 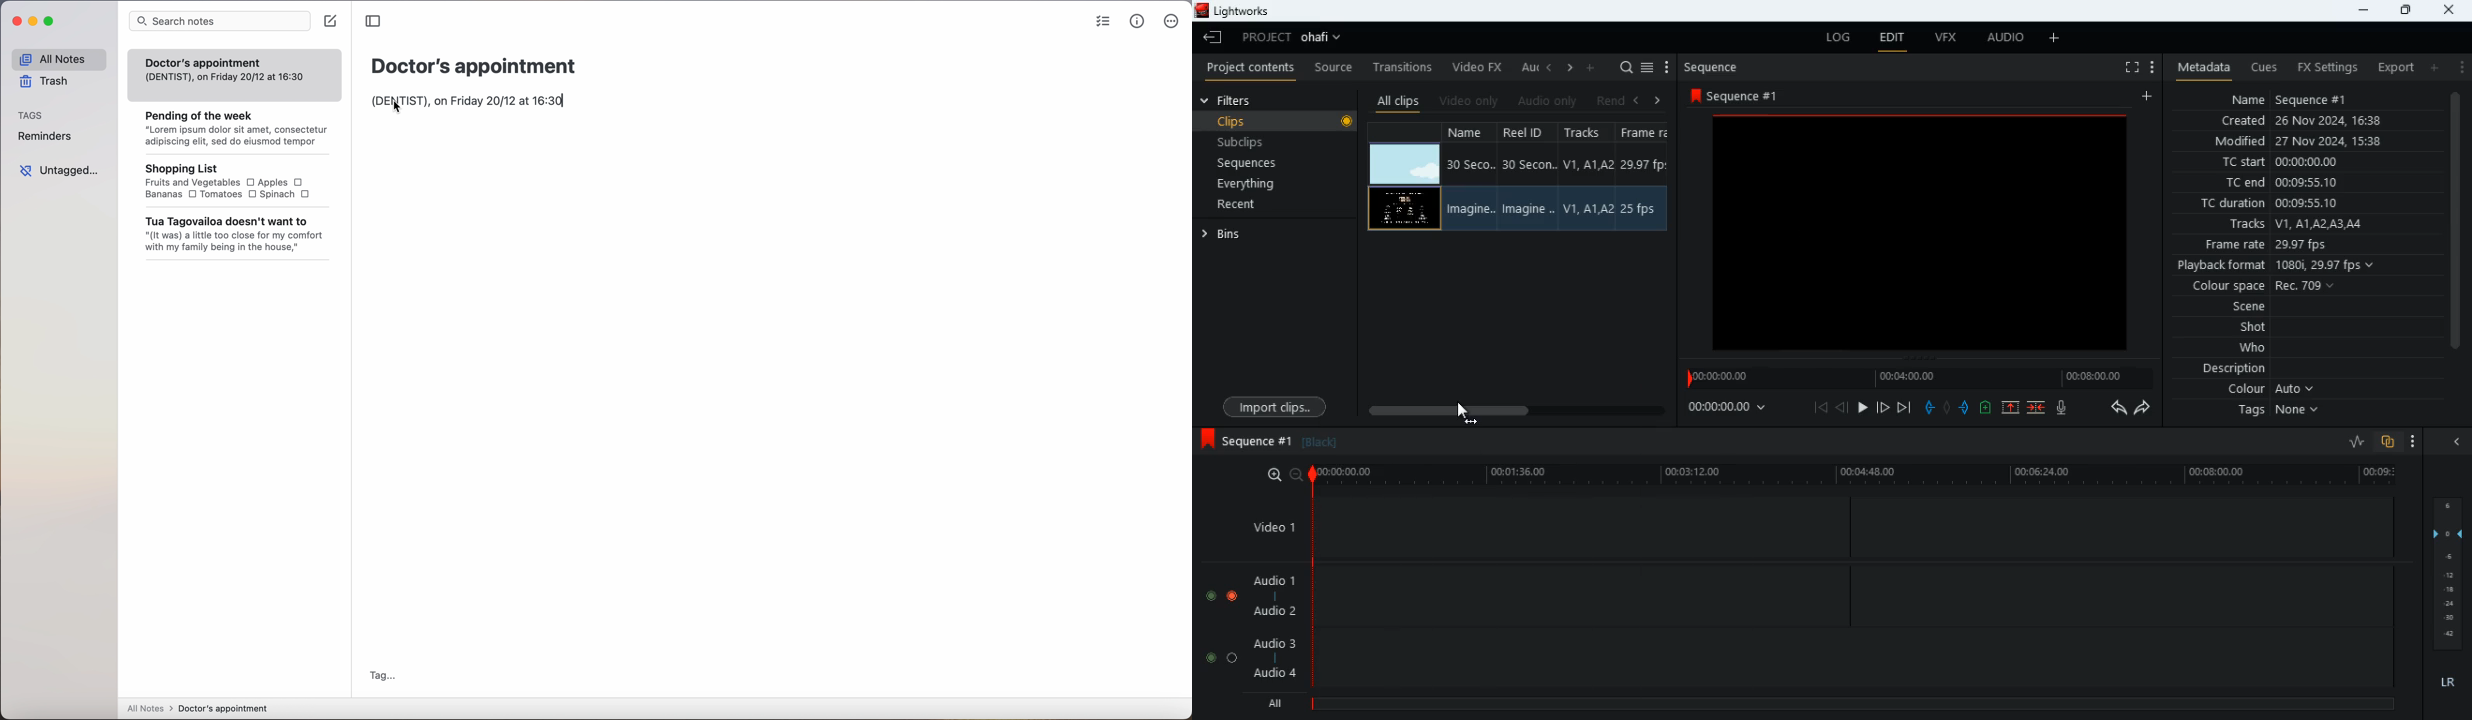 What do you see at coordinates (1854, 526) in the screenshot?
I see `timeline tracks` at bounding box center [1854, 526].